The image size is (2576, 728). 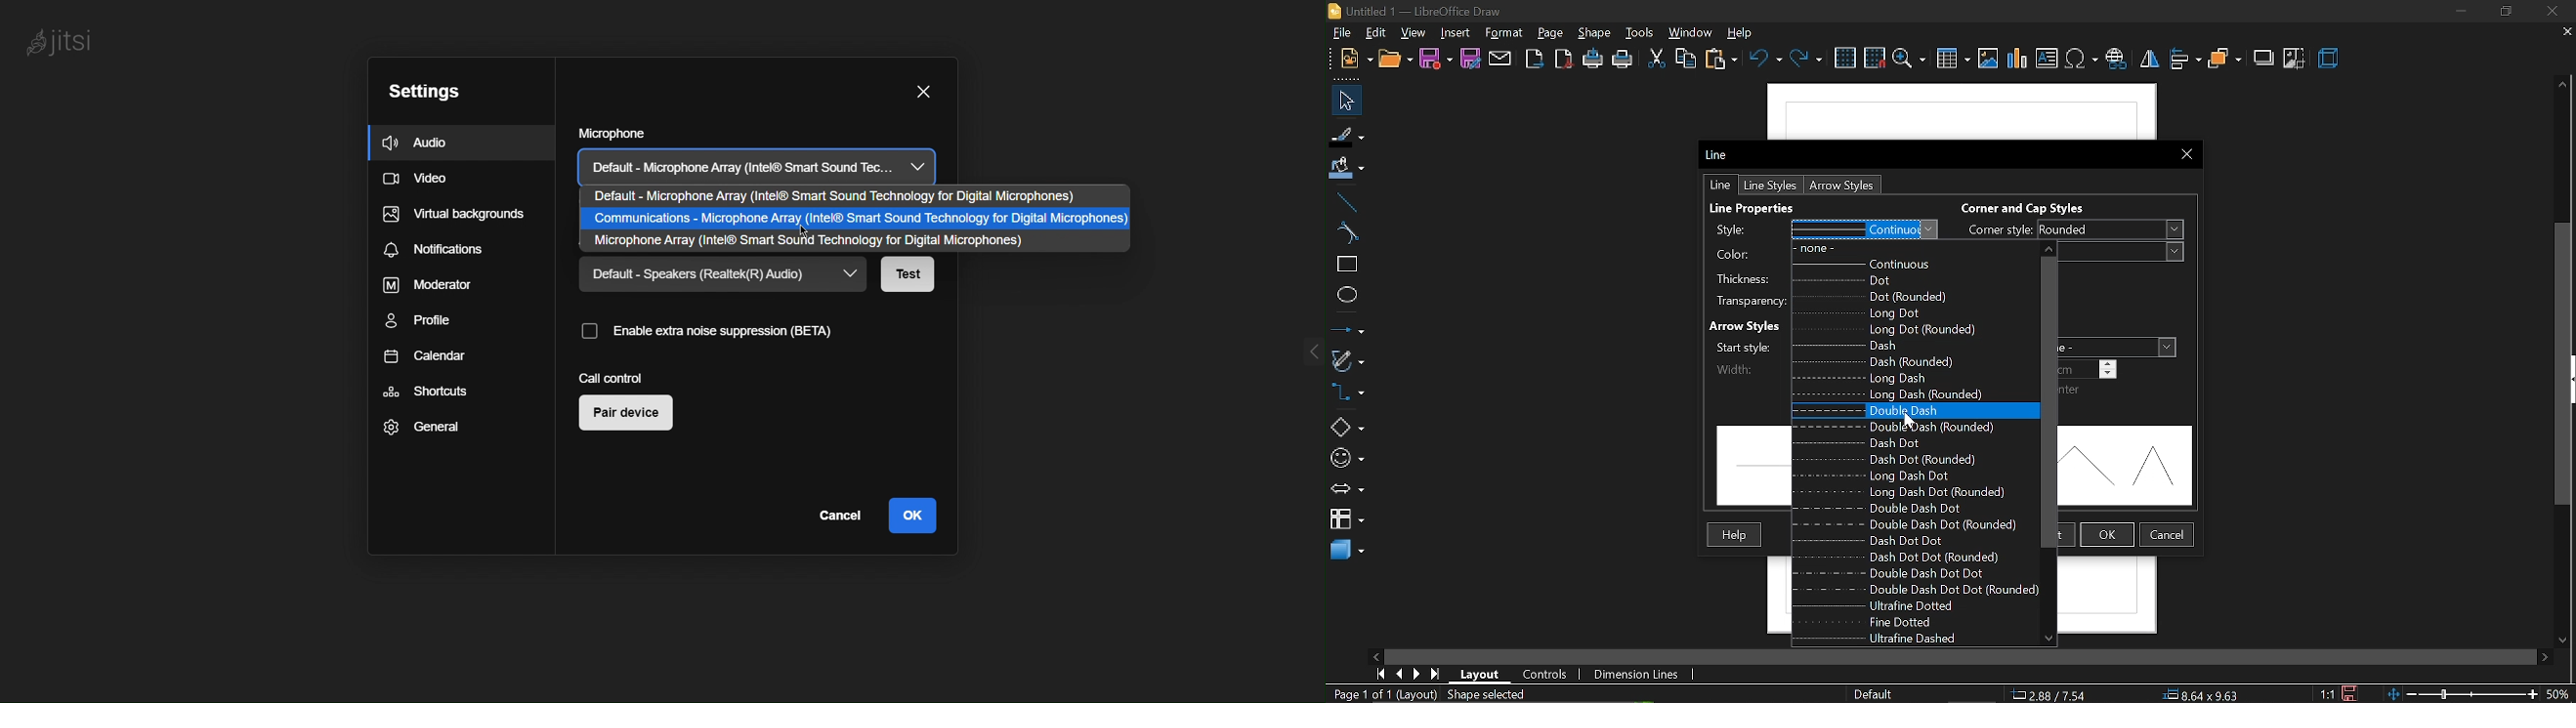 I want to click on Untitled 1 - LibreOffice Draw, so click(x=1416, y=11).